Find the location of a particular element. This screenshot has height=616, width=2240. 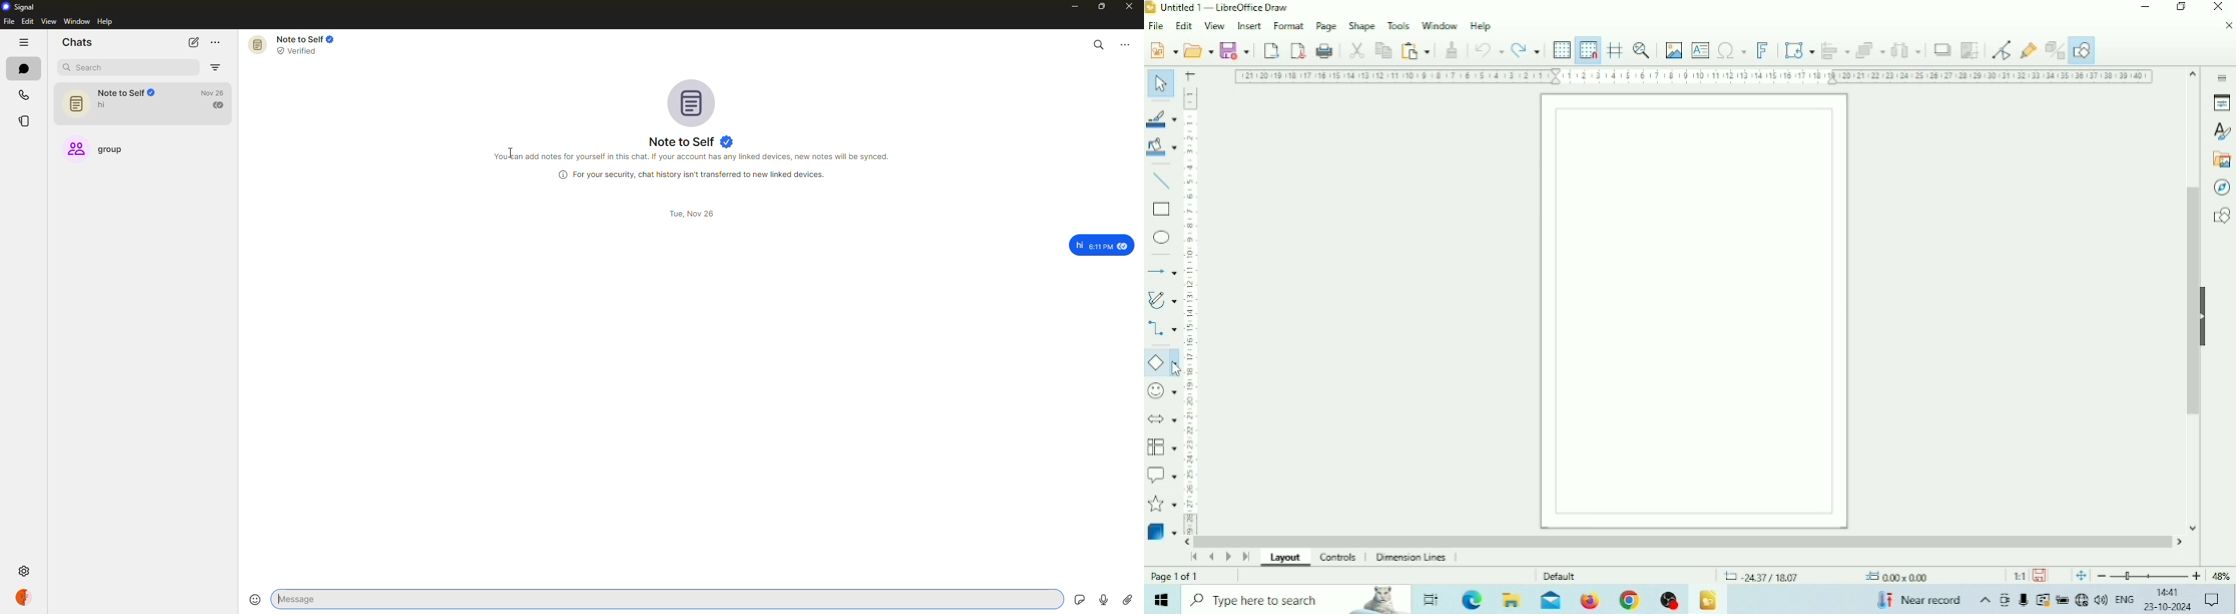

Warning is located at coordinates (3730, 1724).